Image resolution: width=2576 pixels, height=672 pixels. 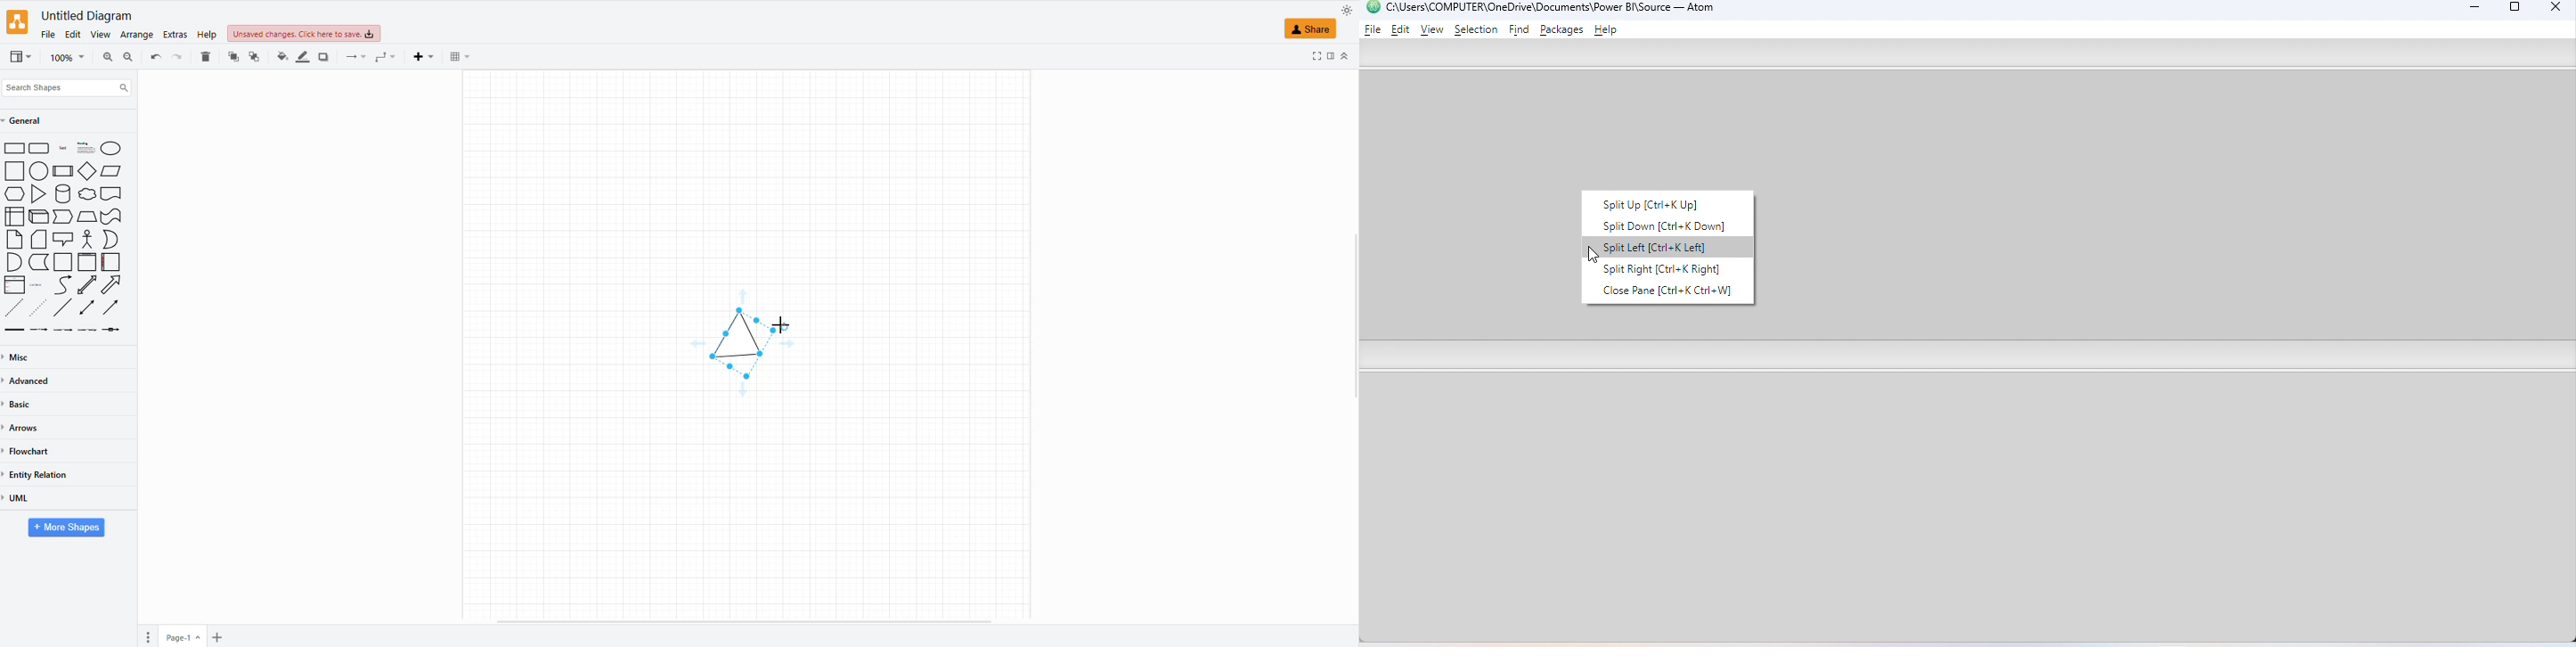 What do you see at coordinates (64, 171) in the screenshot?
I see `Box with borders` at bounding box center [64, 171].